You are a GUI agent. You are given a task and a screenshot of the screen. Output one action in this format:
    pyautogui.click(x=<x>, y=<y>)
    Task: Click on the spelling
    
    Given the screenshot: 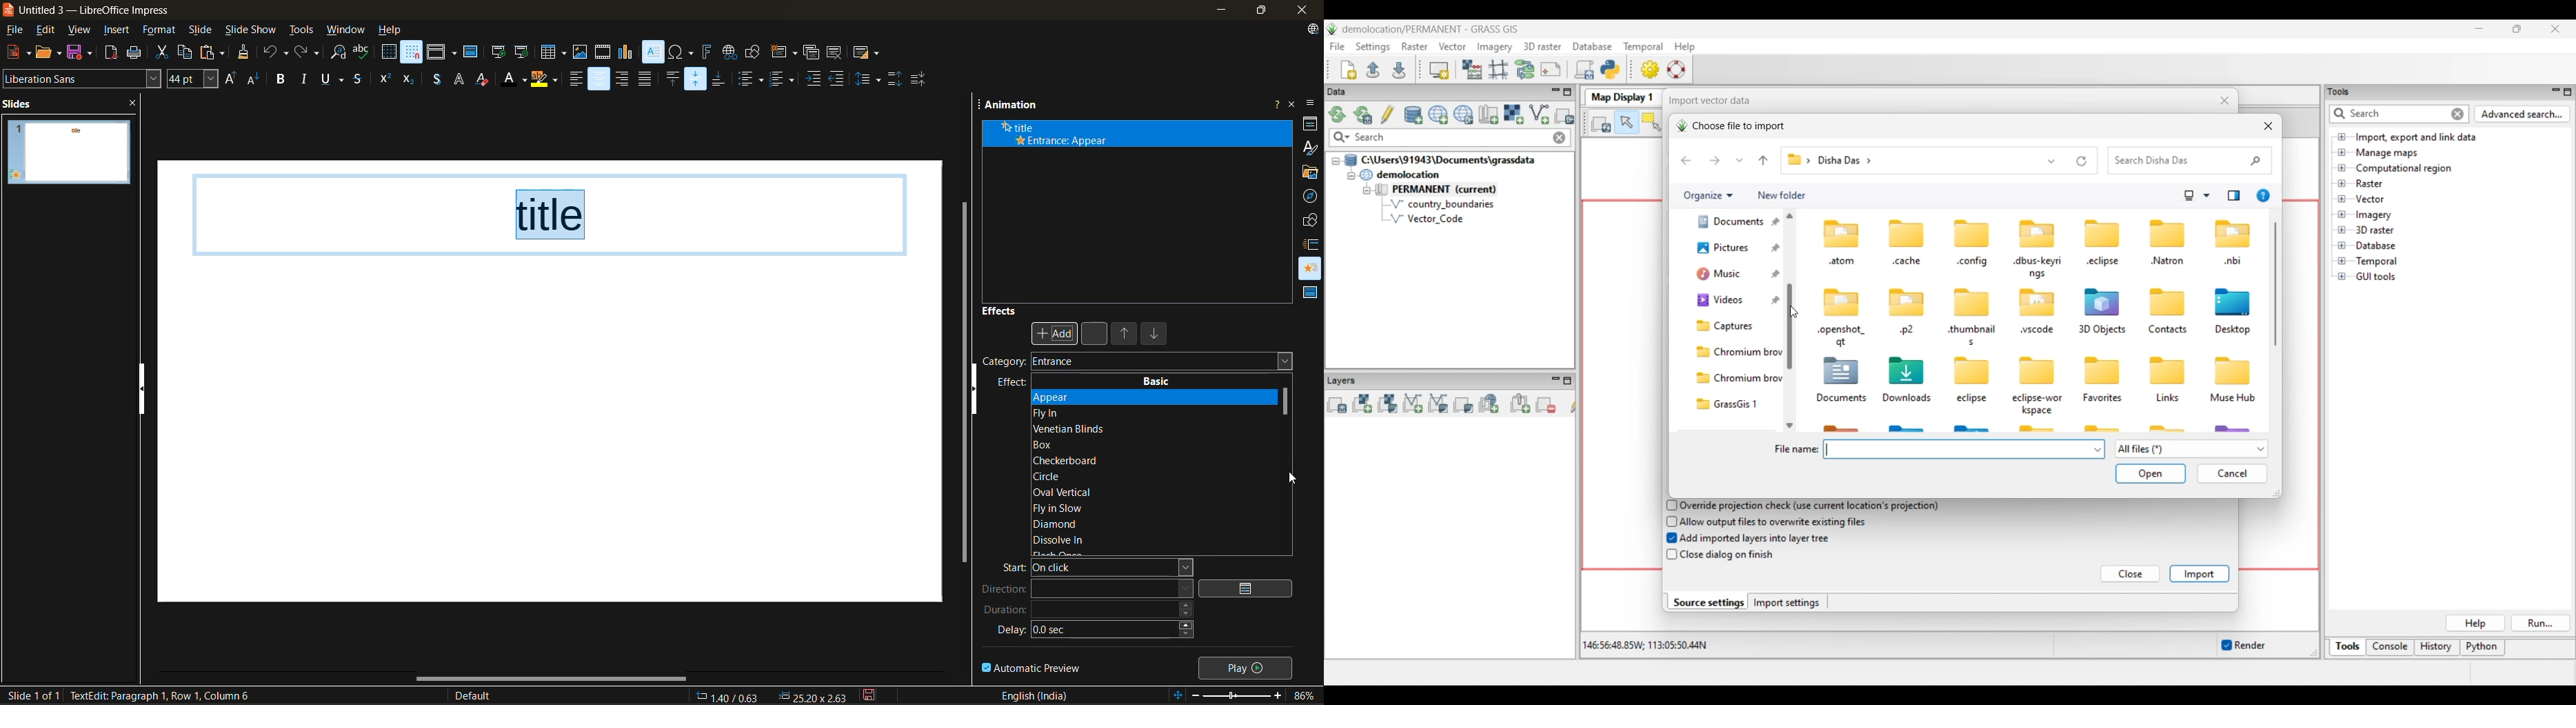 What is the action you would take?
    pyautogui.click(x=363, y=52)
    